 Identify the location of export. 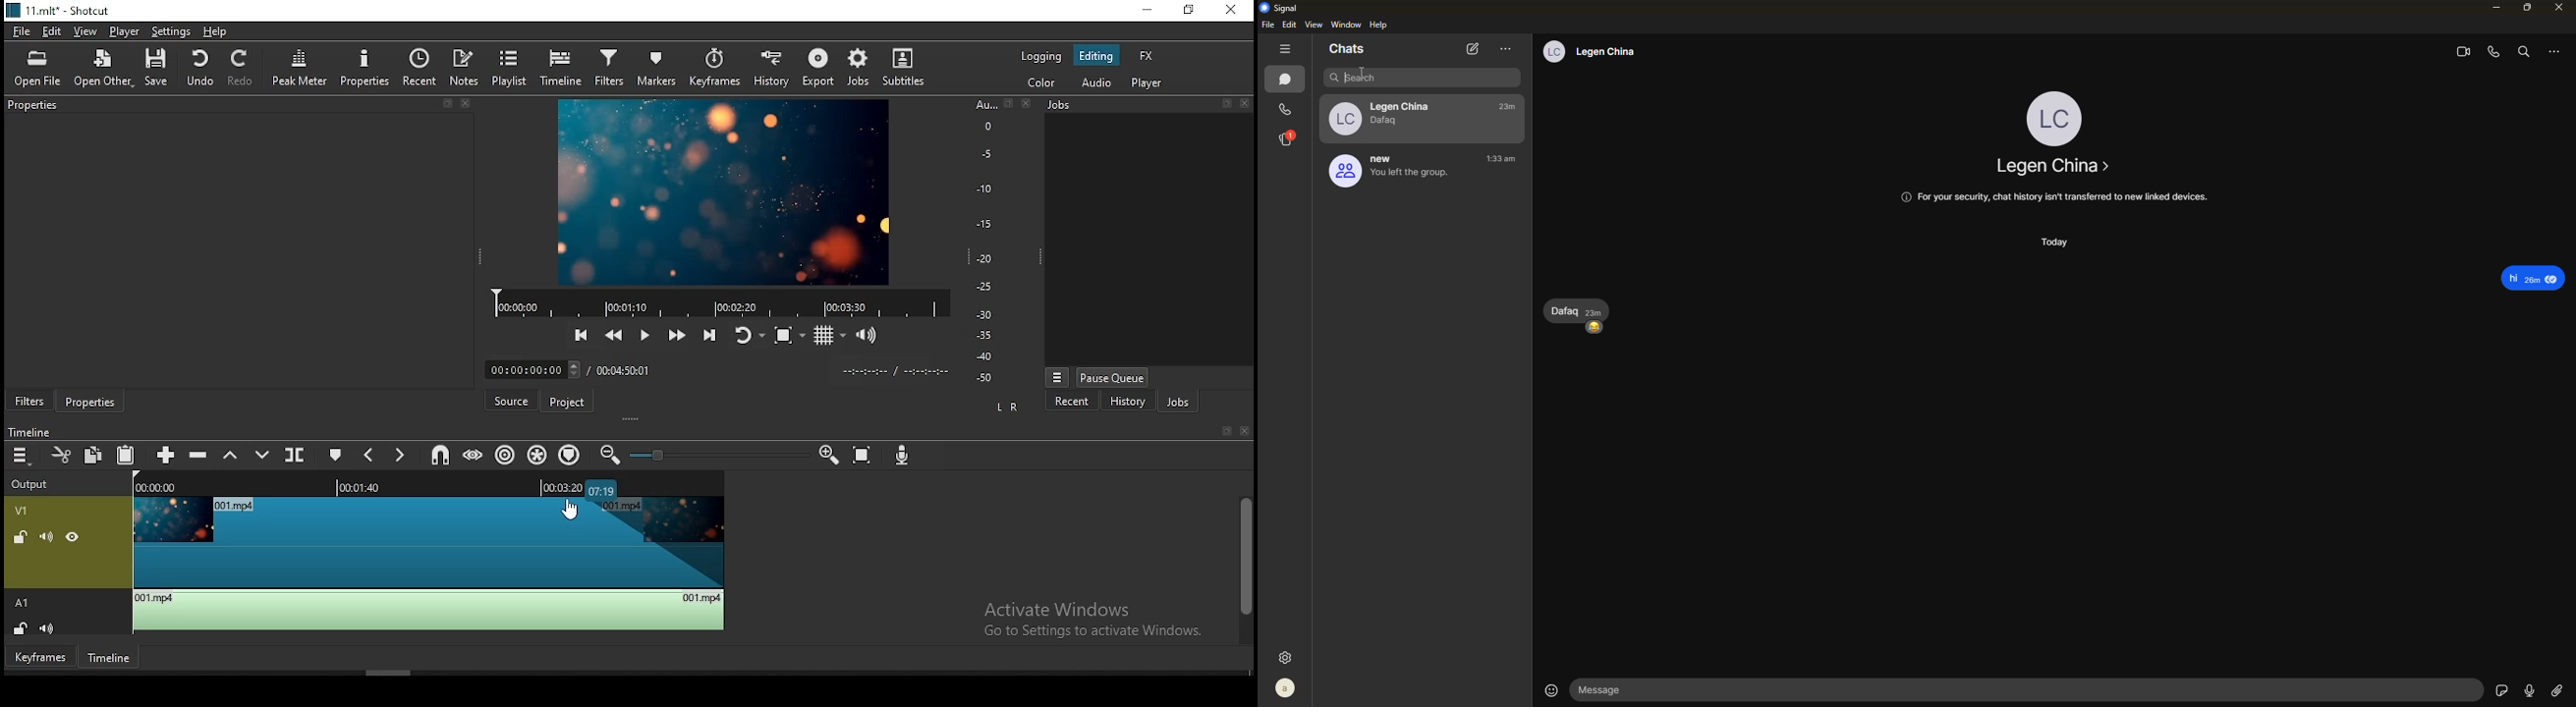
(819, 65).